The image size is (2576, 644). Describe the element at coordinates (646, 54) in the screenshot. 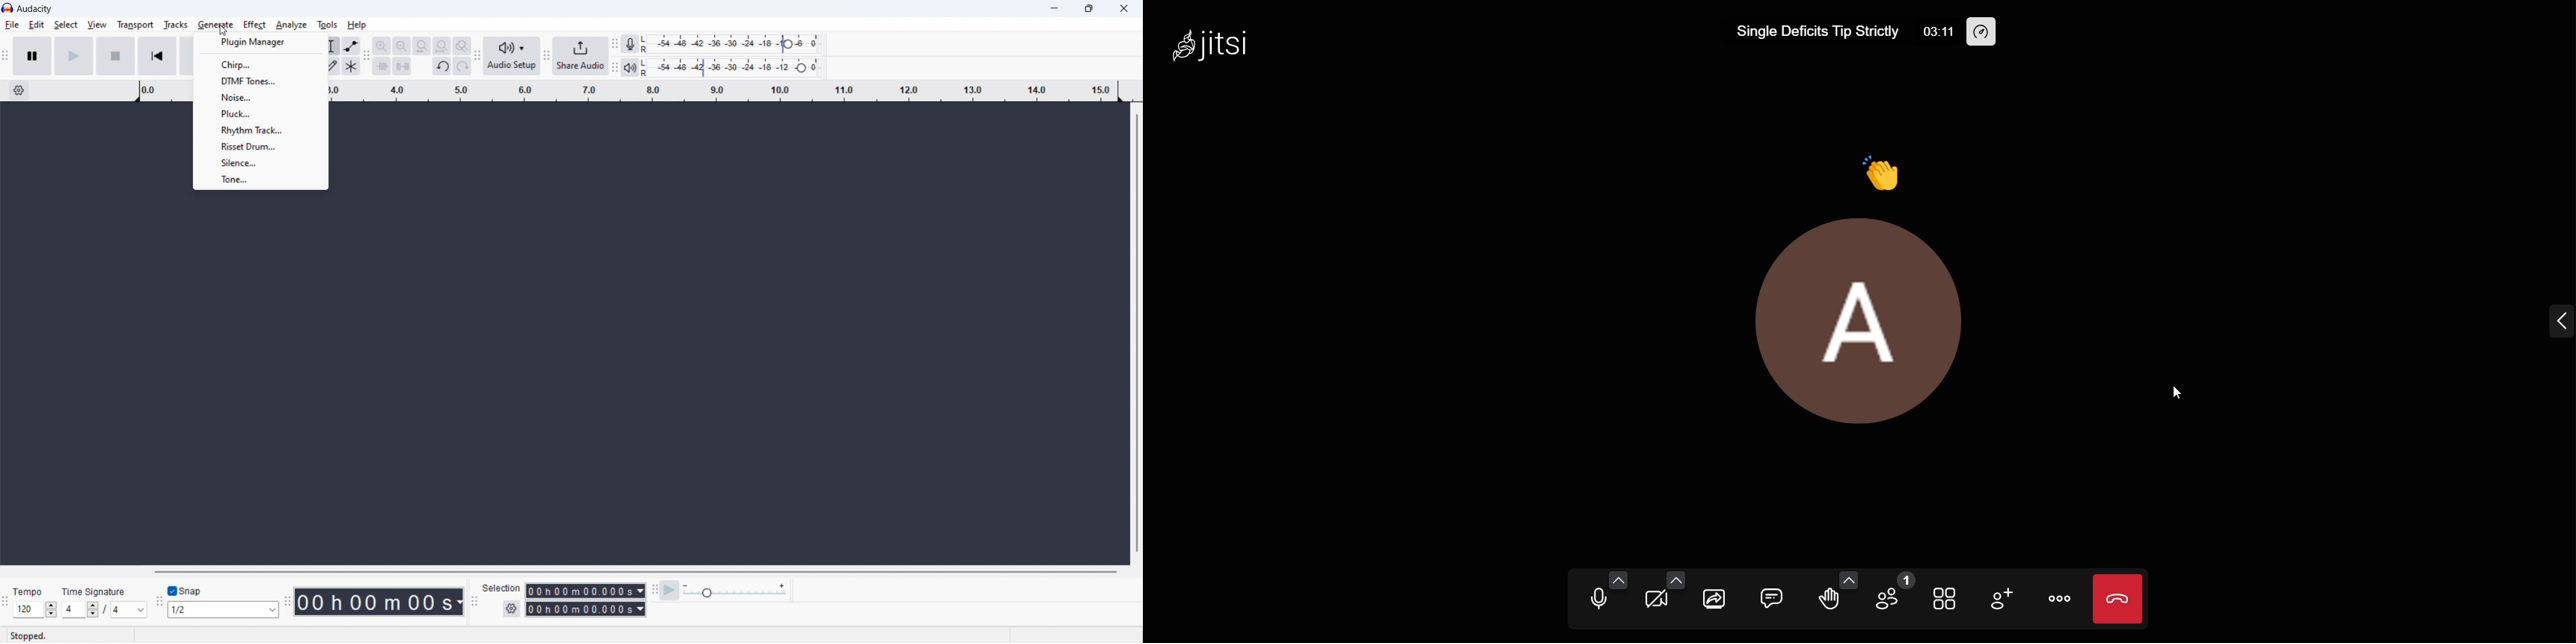

I see `L R L R` at that location.